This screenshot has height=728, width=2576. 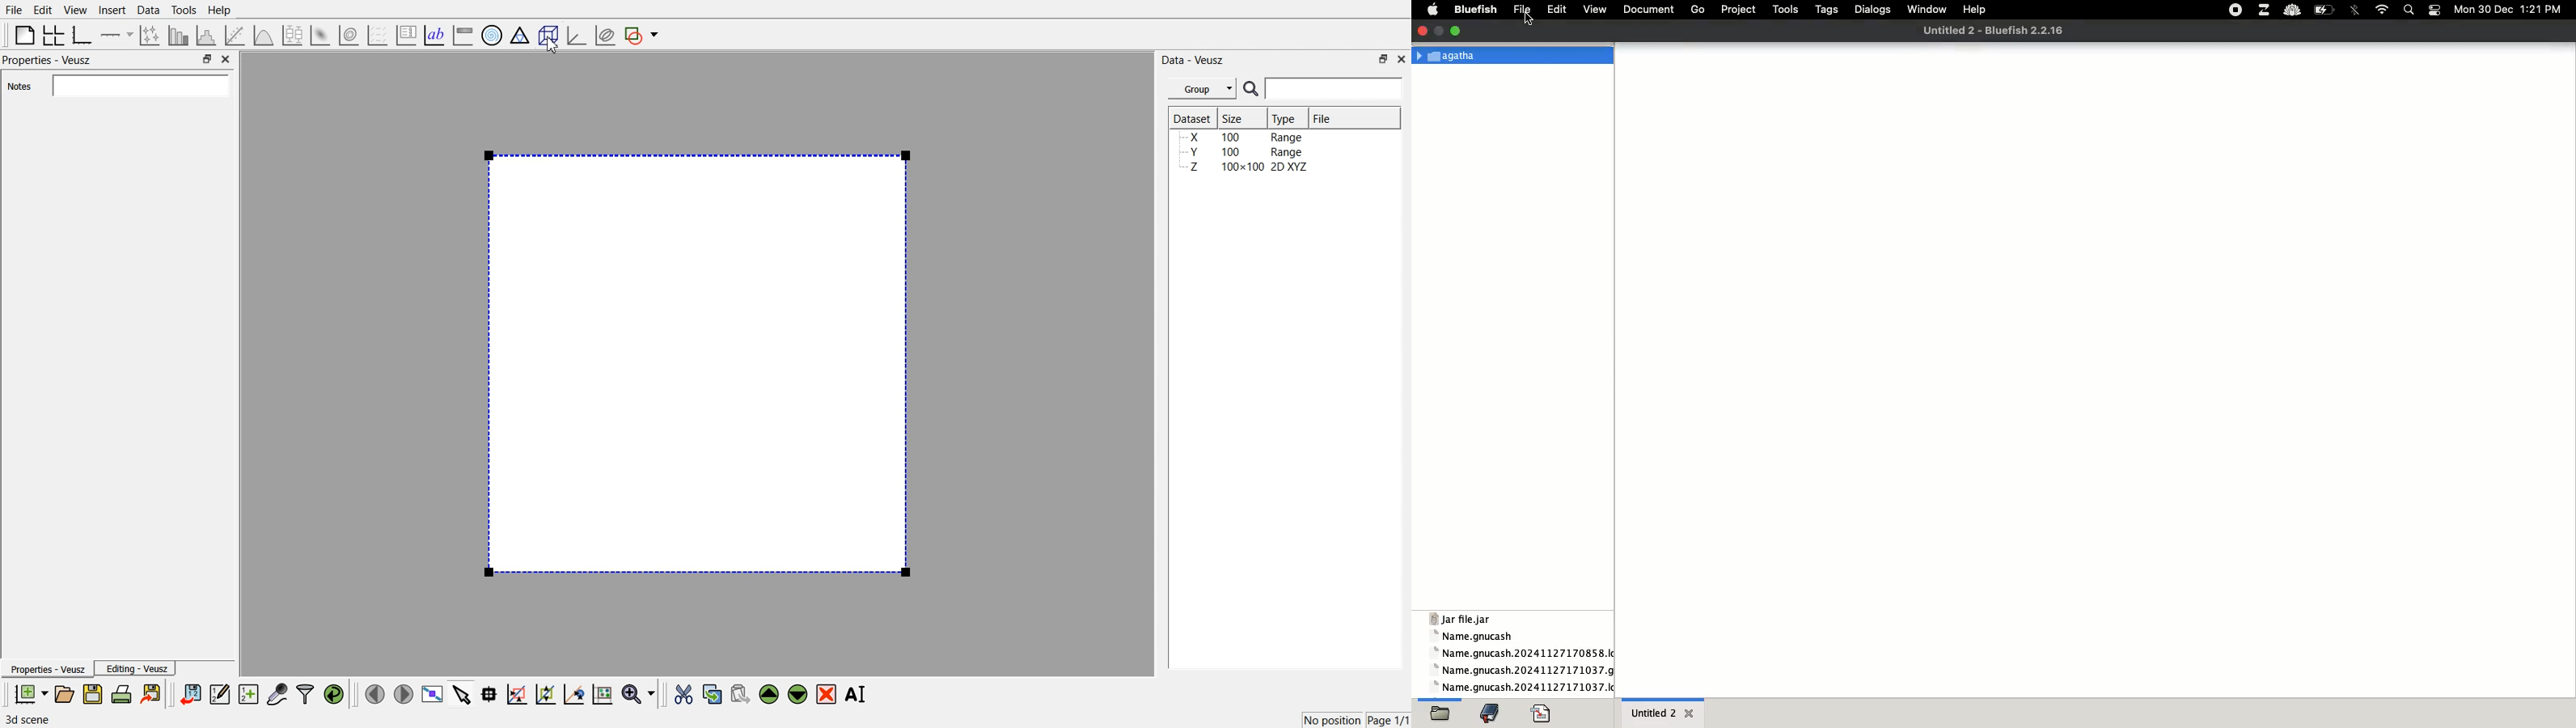 What do you see at coordinates (1524, 654) in the screenshot?
I see `name gnucash` at bounding box center [1524, 654].